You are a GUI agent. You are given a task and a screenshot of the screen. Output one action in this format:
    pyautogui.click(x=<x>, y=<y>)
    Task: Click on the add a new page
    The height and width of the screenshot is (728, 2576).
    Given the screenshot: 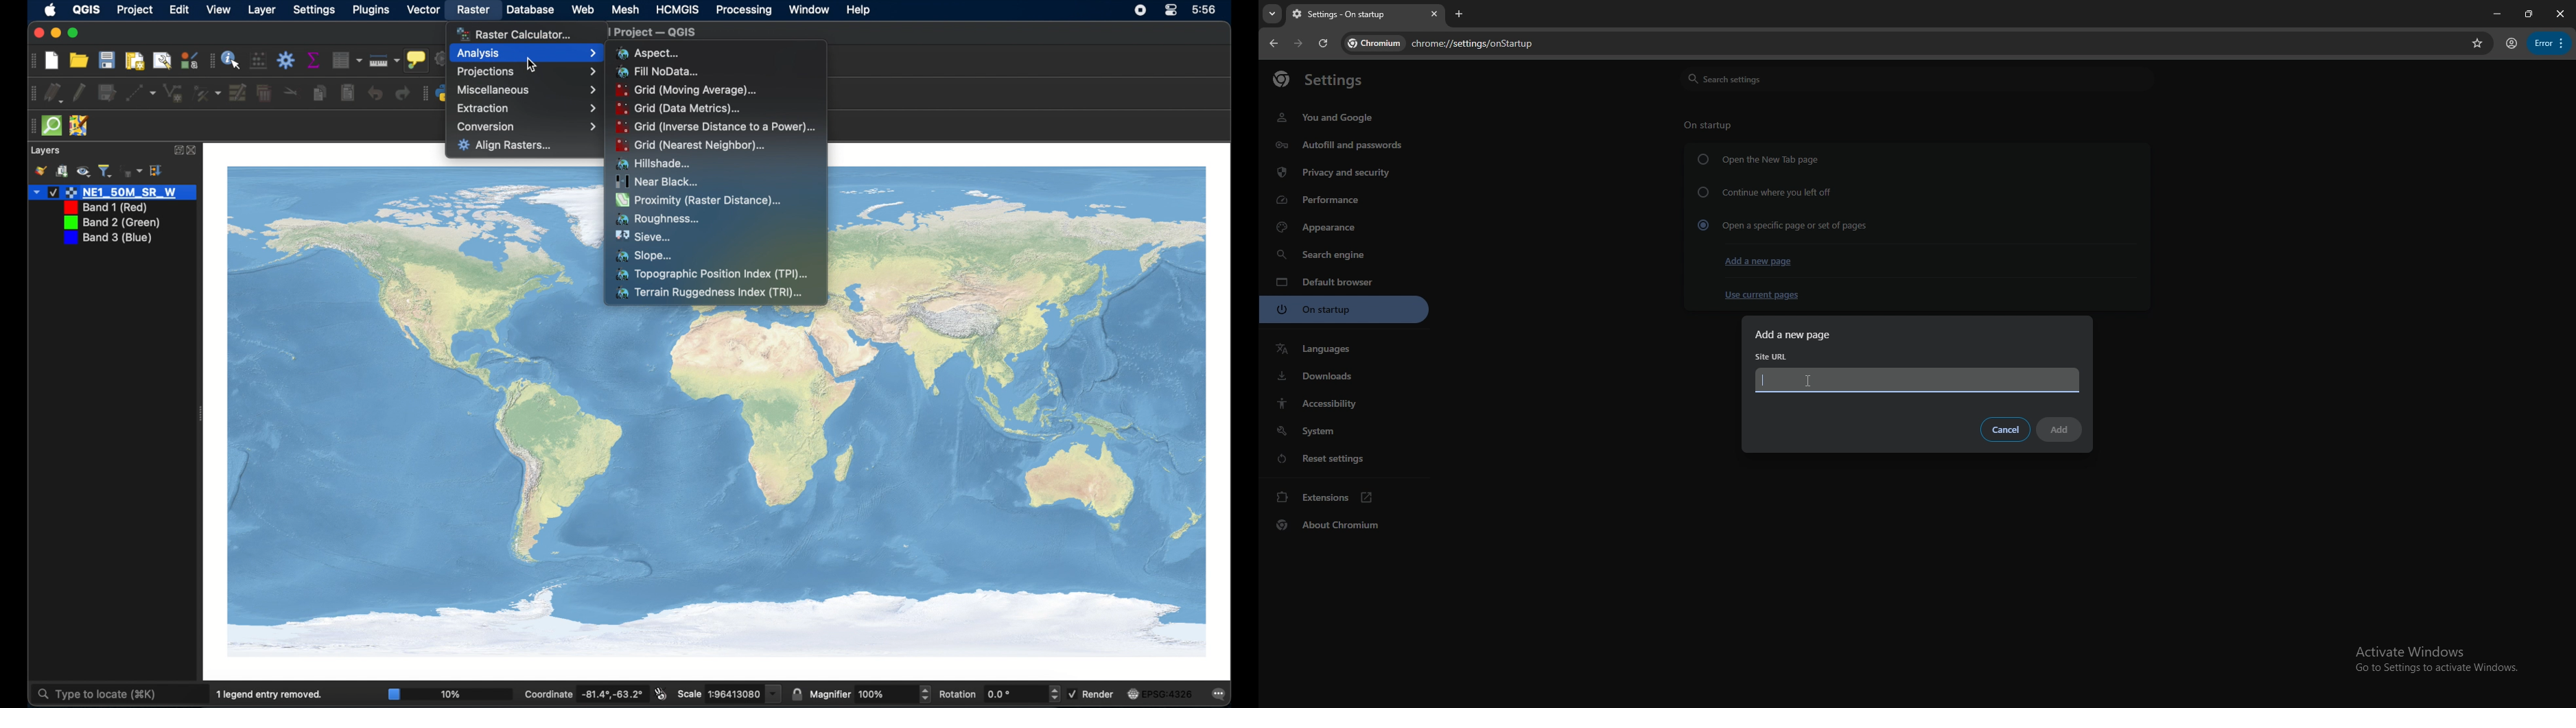 What is the action you would take?
    pyautogui.click(x=1759, y=262)
    